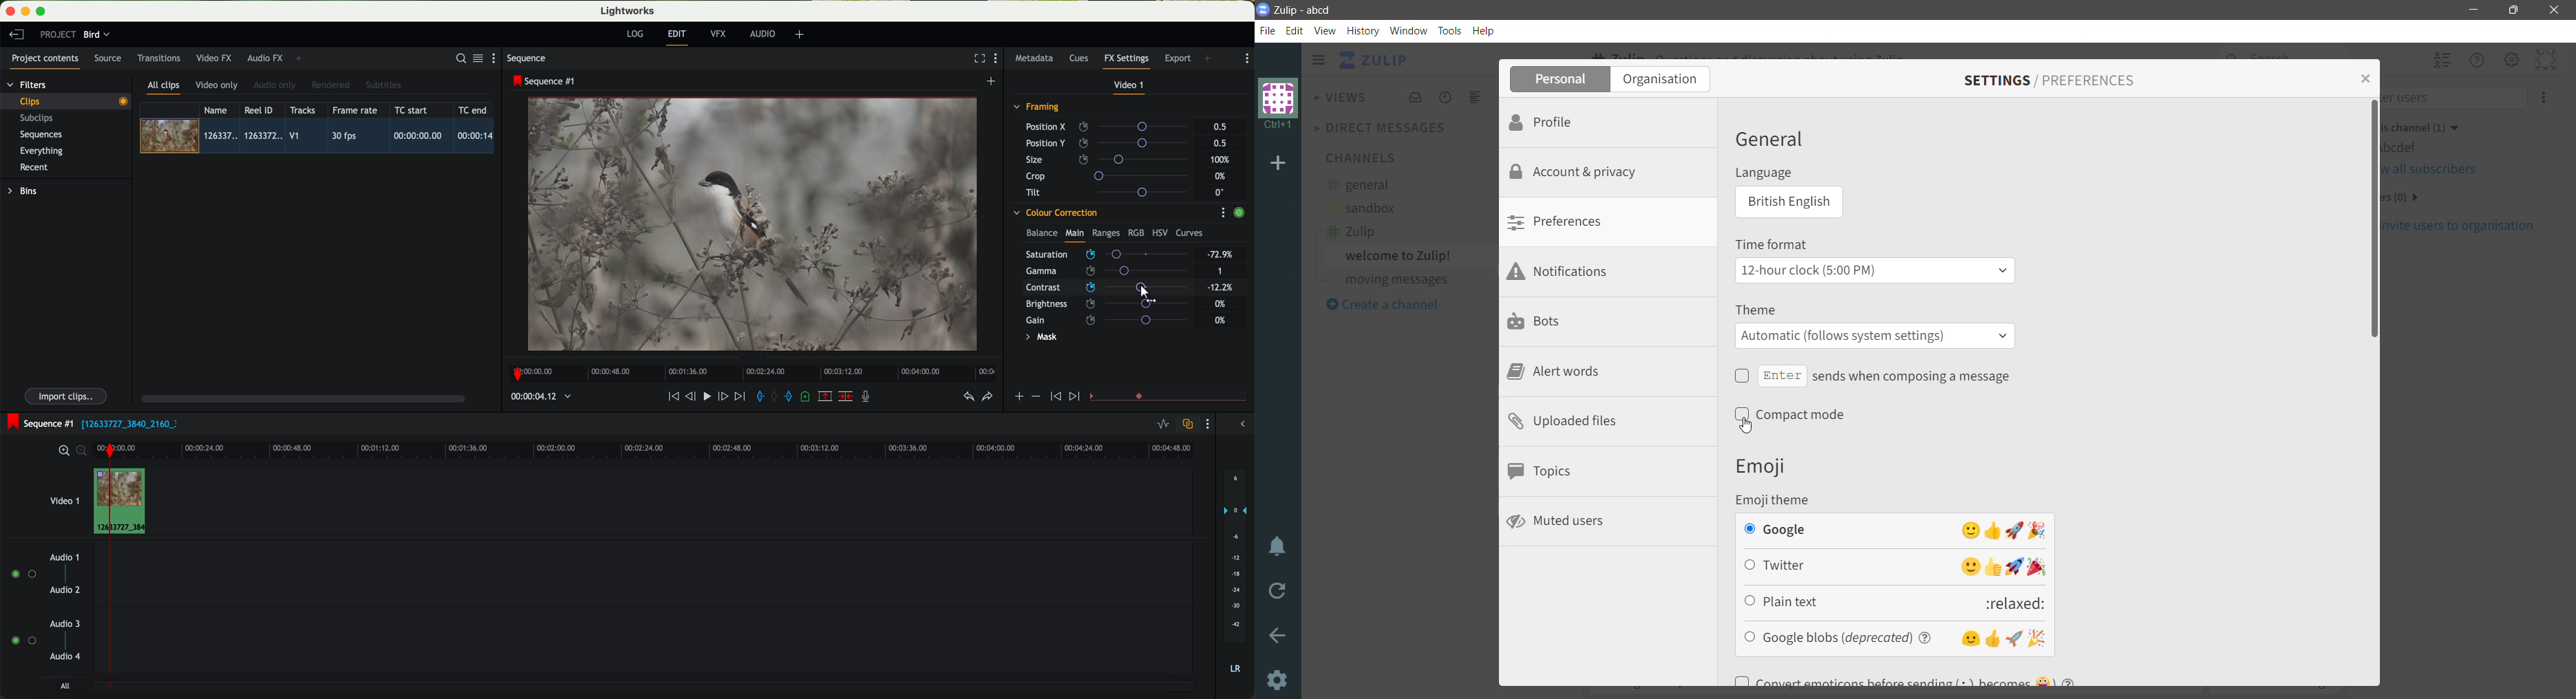  What do you see at coordinates (1109, 160) in the screenshot?
I see `size` at bounding box center [1109, 160].